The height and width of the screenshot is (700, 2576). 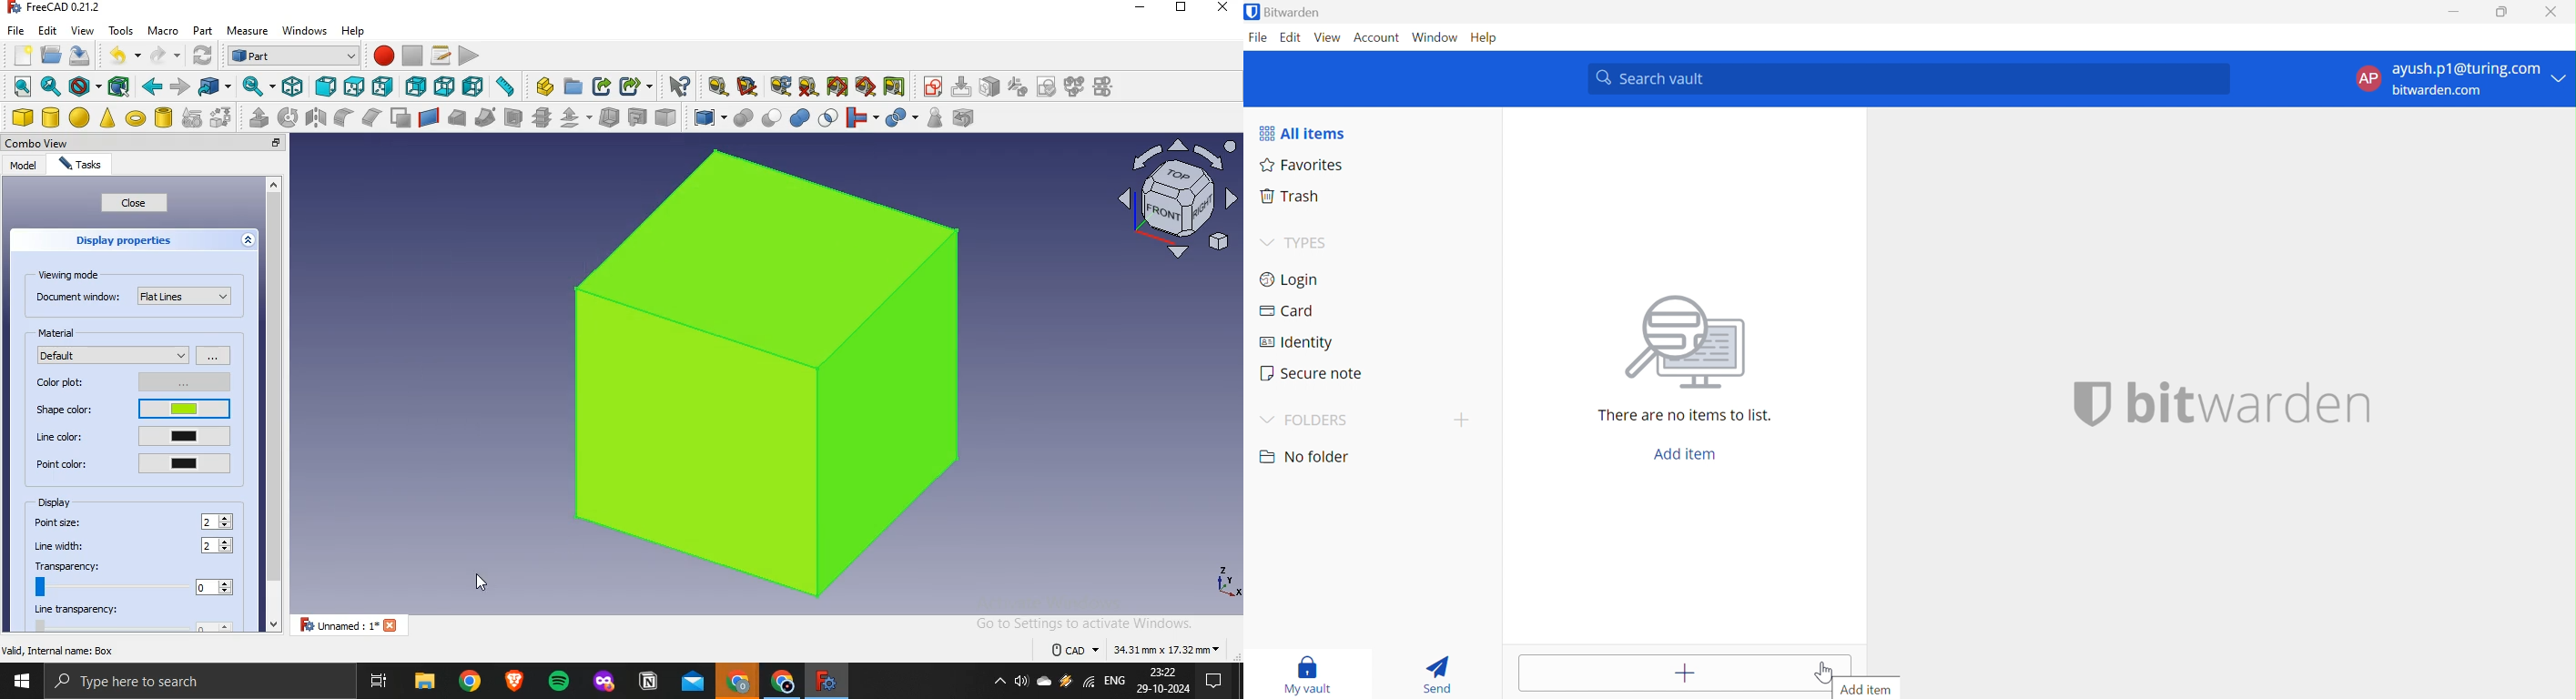 I want to click on point size, so click(x=60, y=522).